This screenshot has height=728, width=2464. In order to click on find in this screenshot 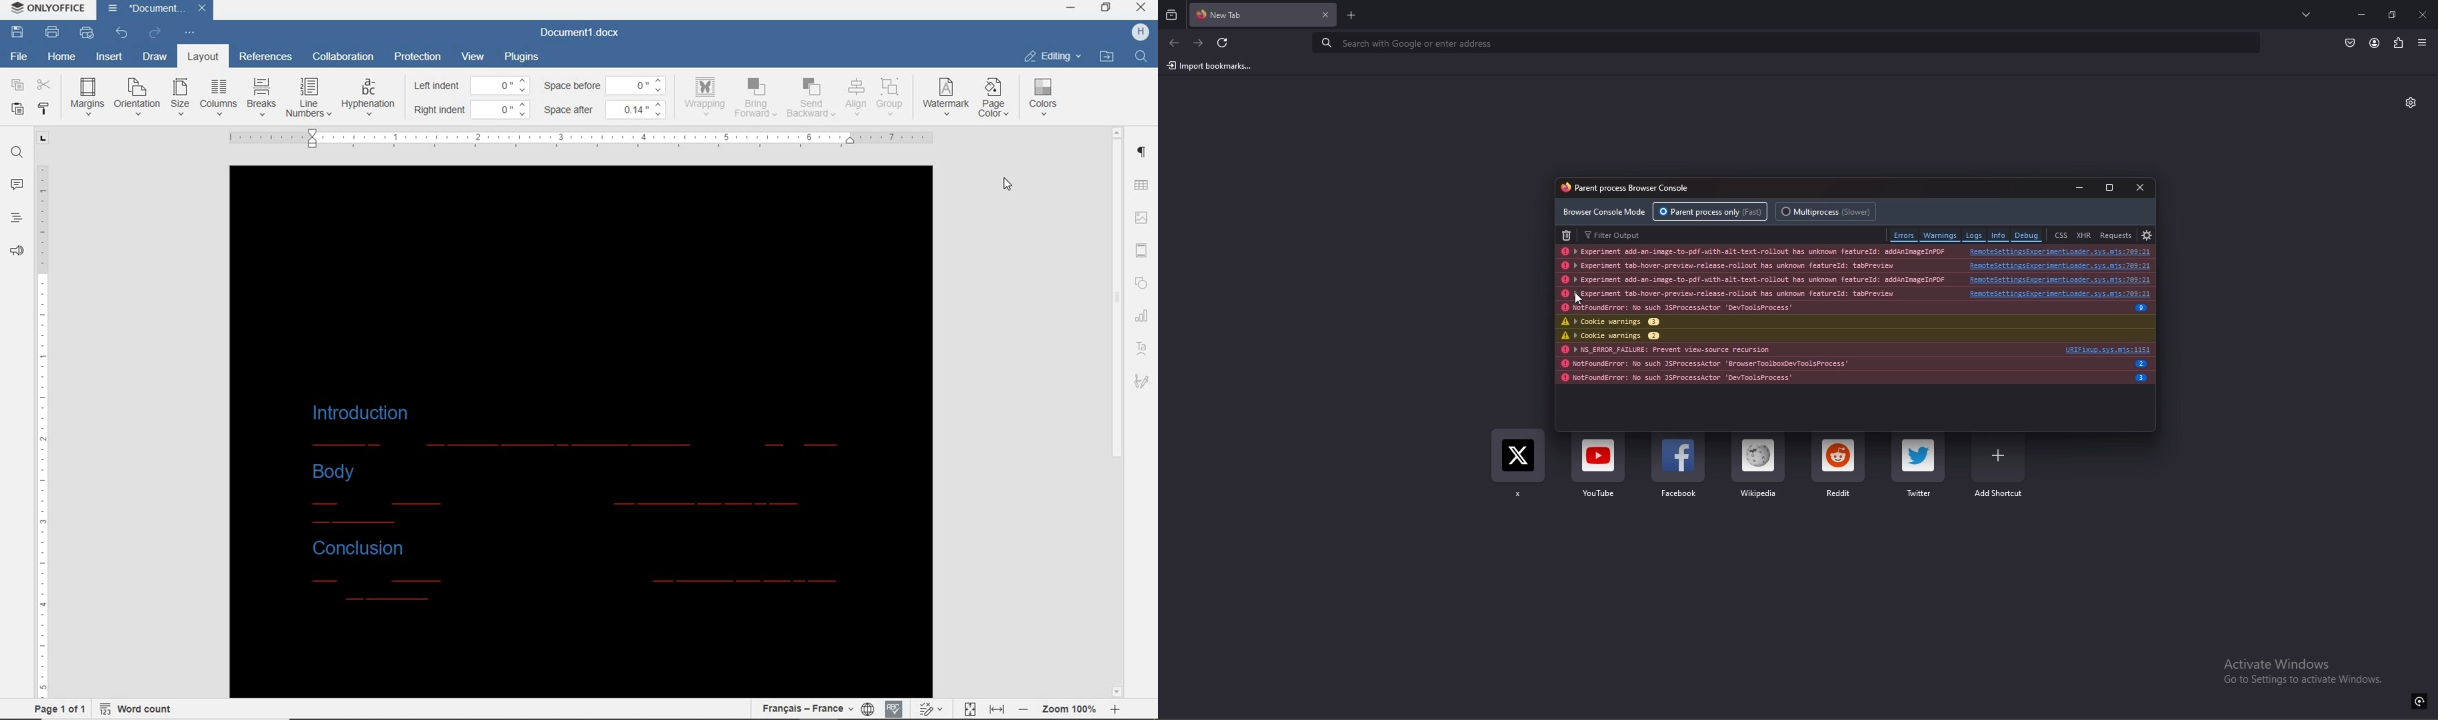, I will do `click(17, 154)`.